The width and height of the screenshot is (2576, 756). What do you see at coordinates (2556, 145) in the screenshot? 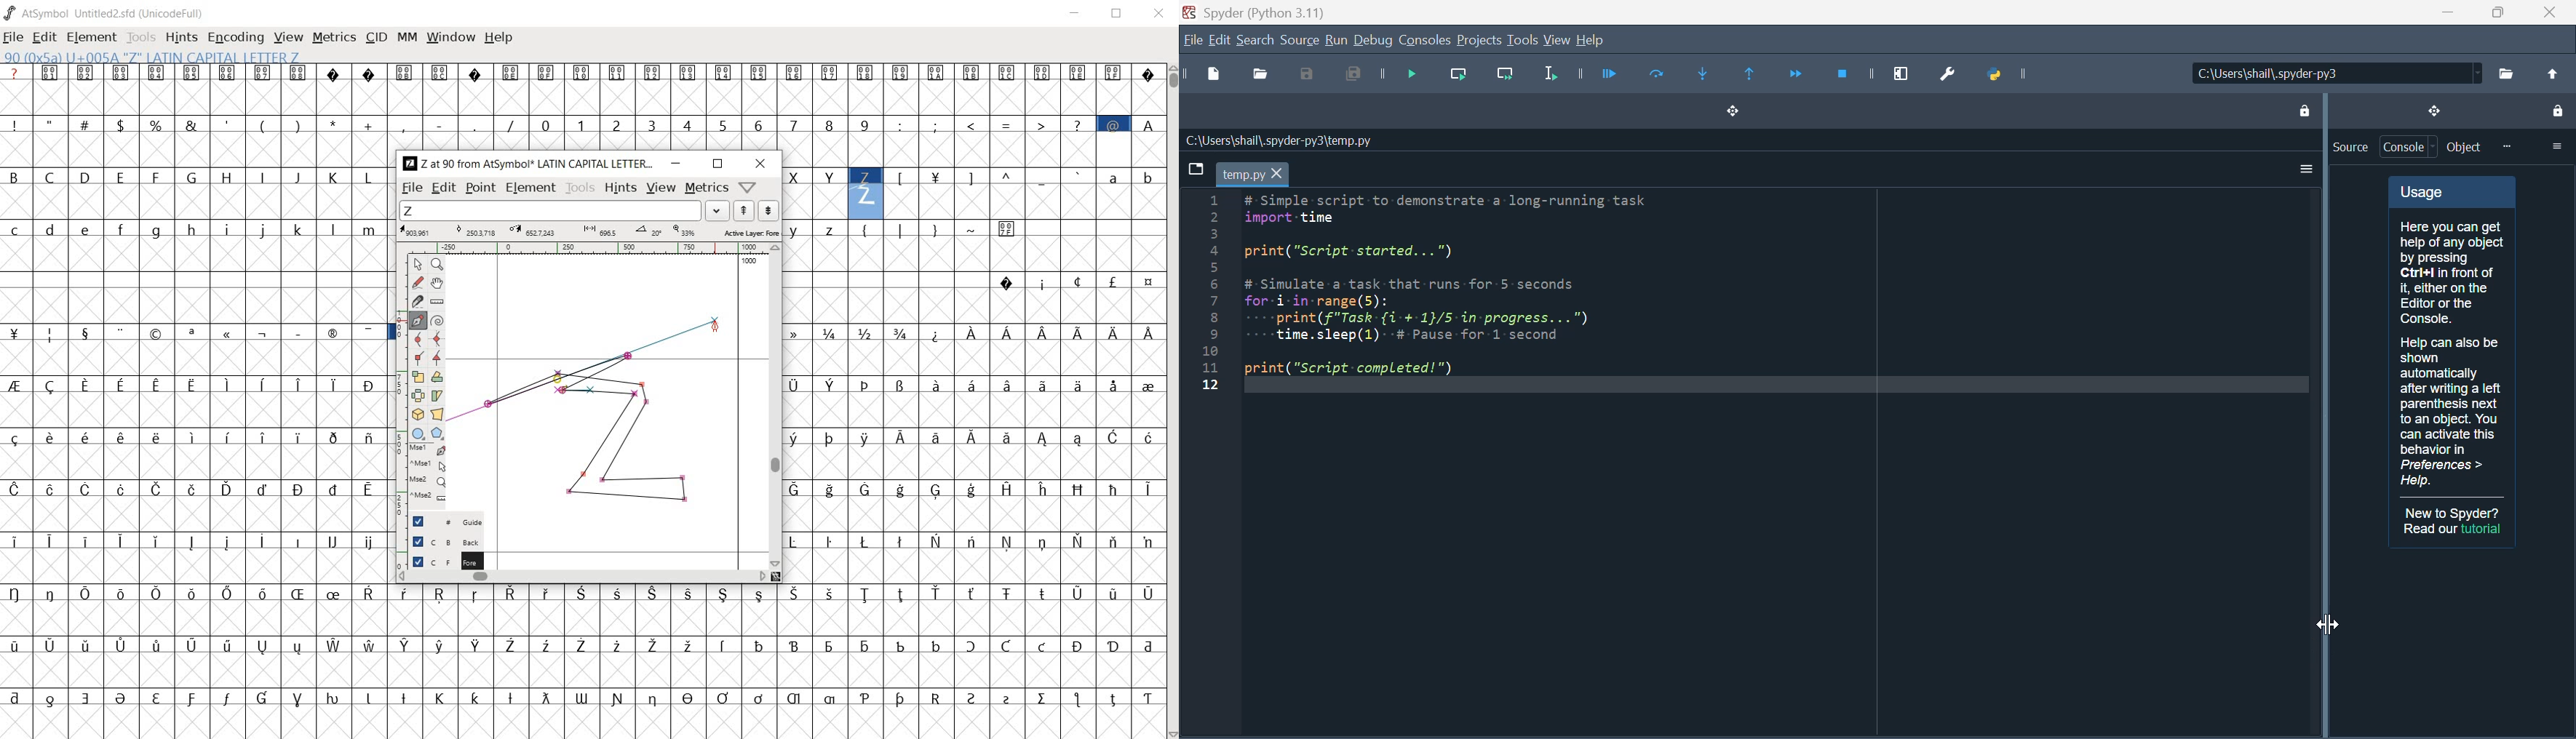
I see `more options` at bounding box center [2556, 145].